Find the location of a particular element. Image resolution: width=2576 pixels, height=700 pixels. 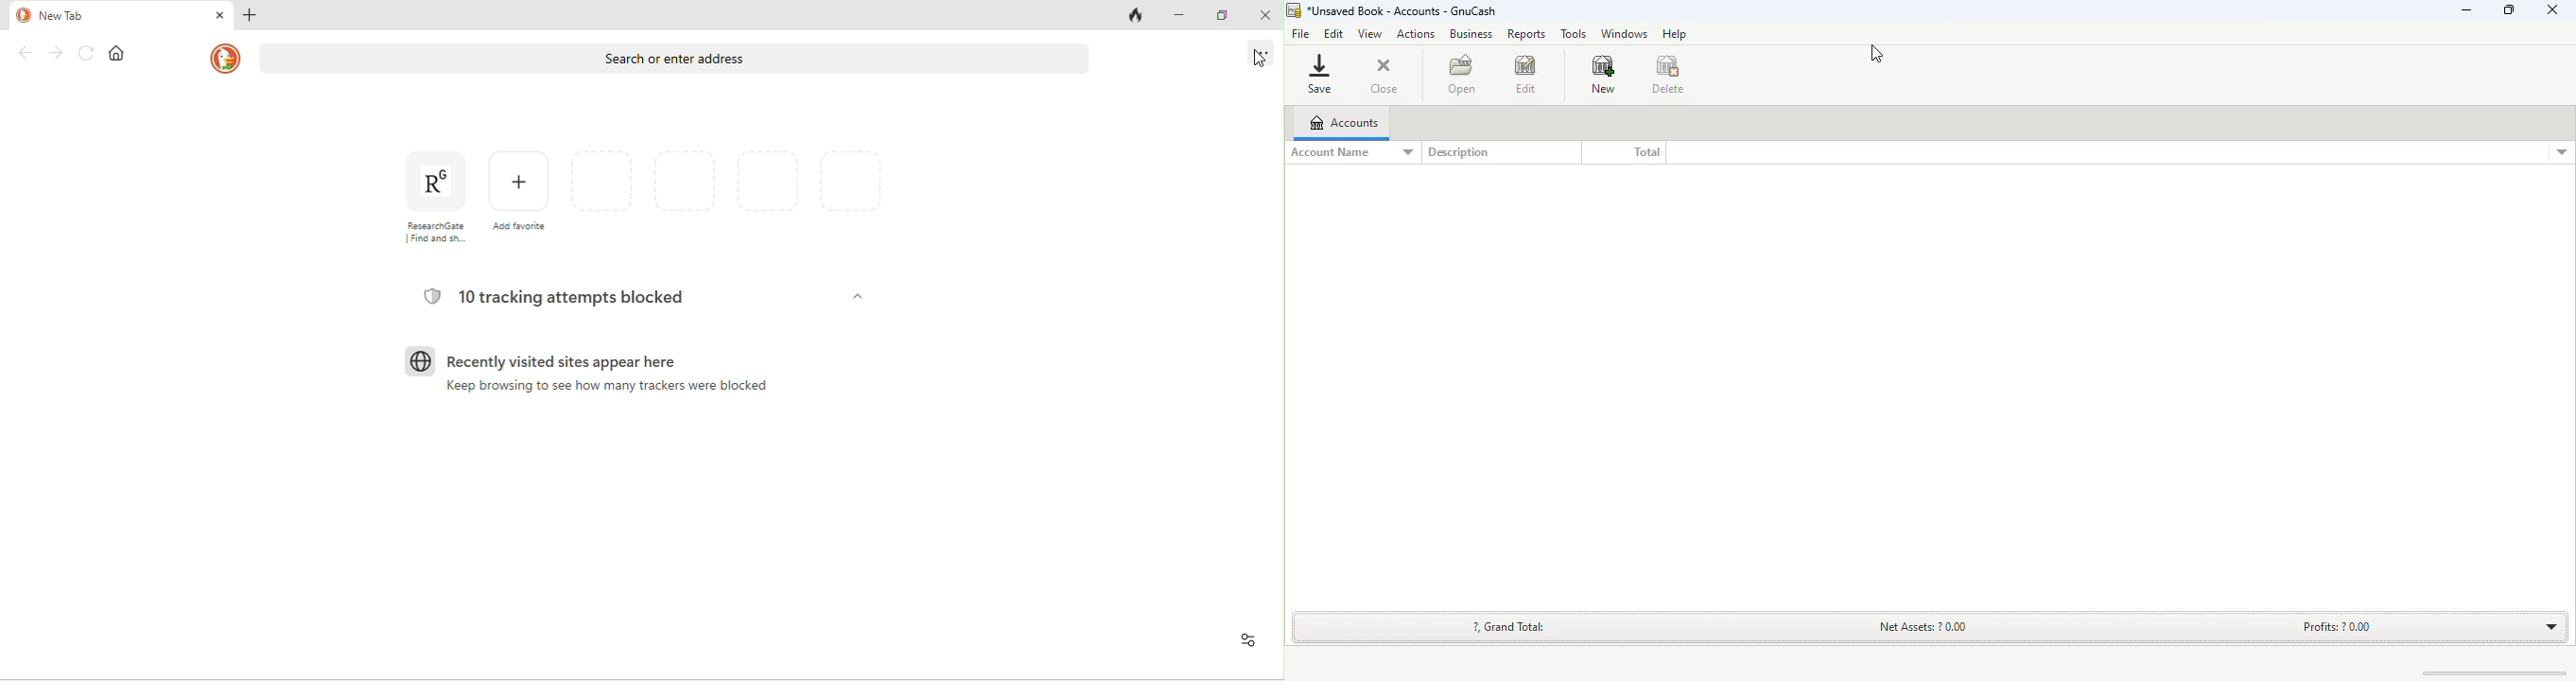

new is located at coordinates (1603, 75).